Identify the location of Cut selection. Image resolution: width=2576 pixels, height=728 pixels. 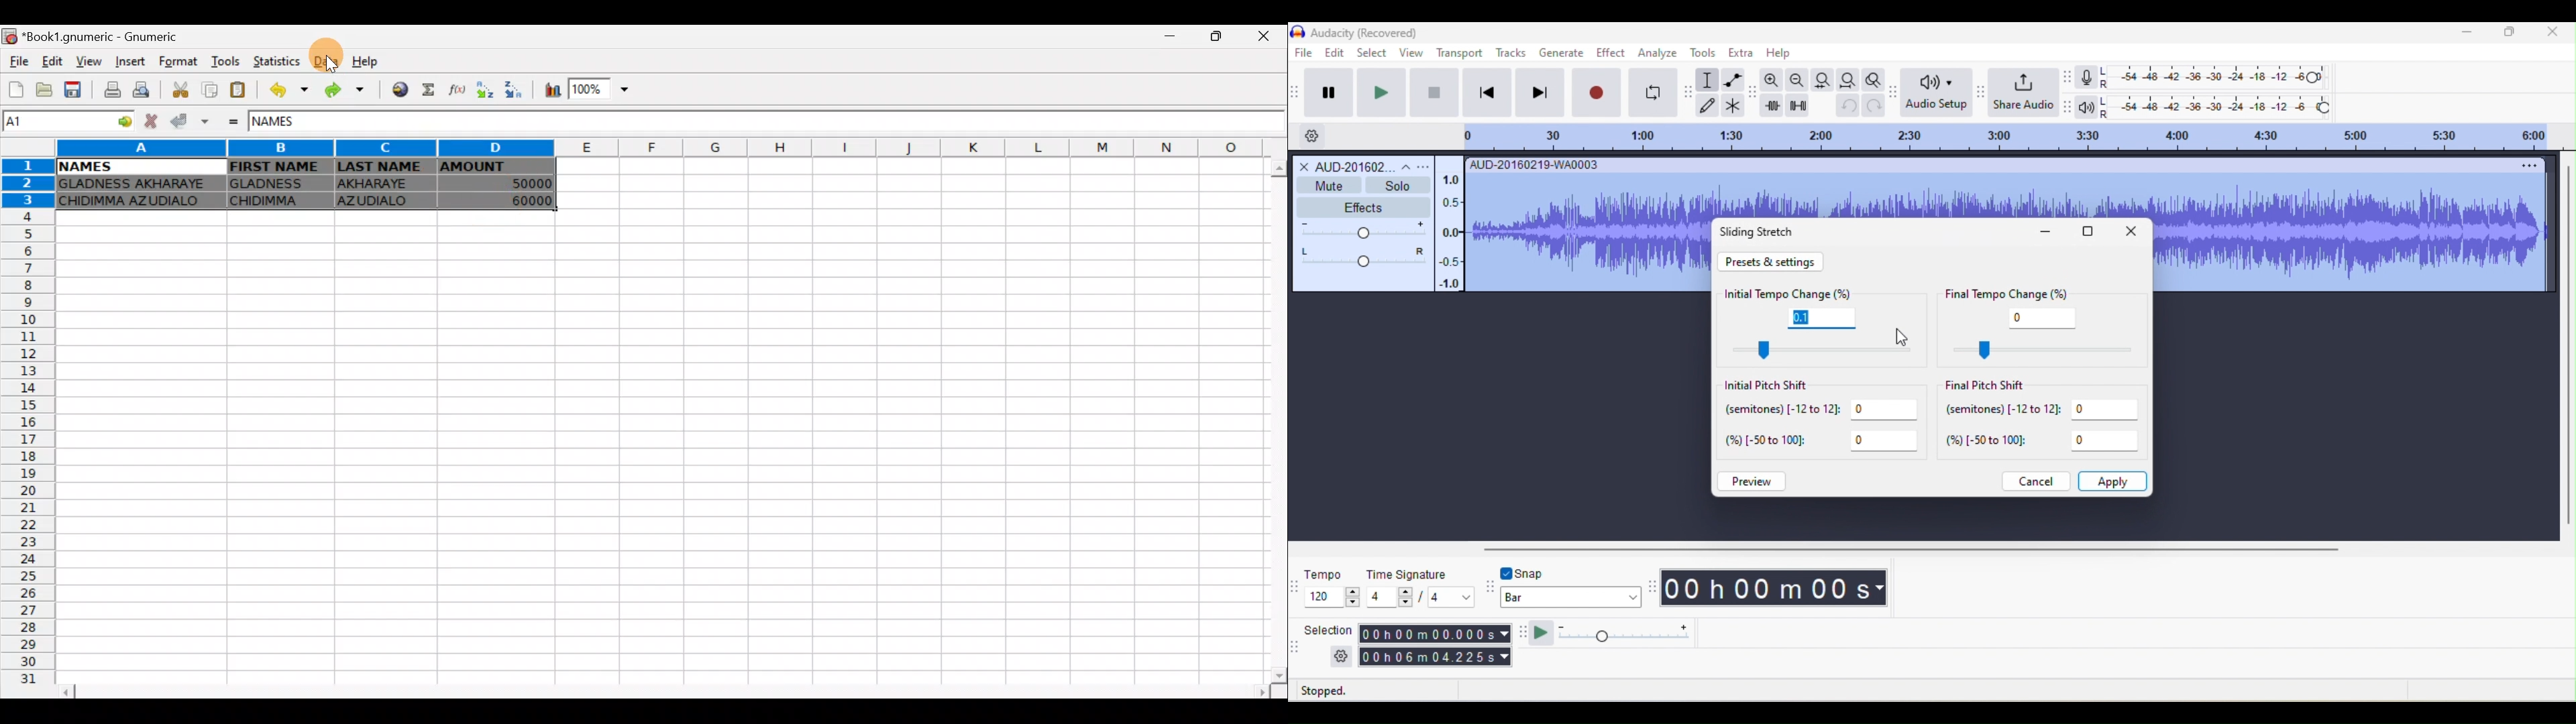
(184, 92).